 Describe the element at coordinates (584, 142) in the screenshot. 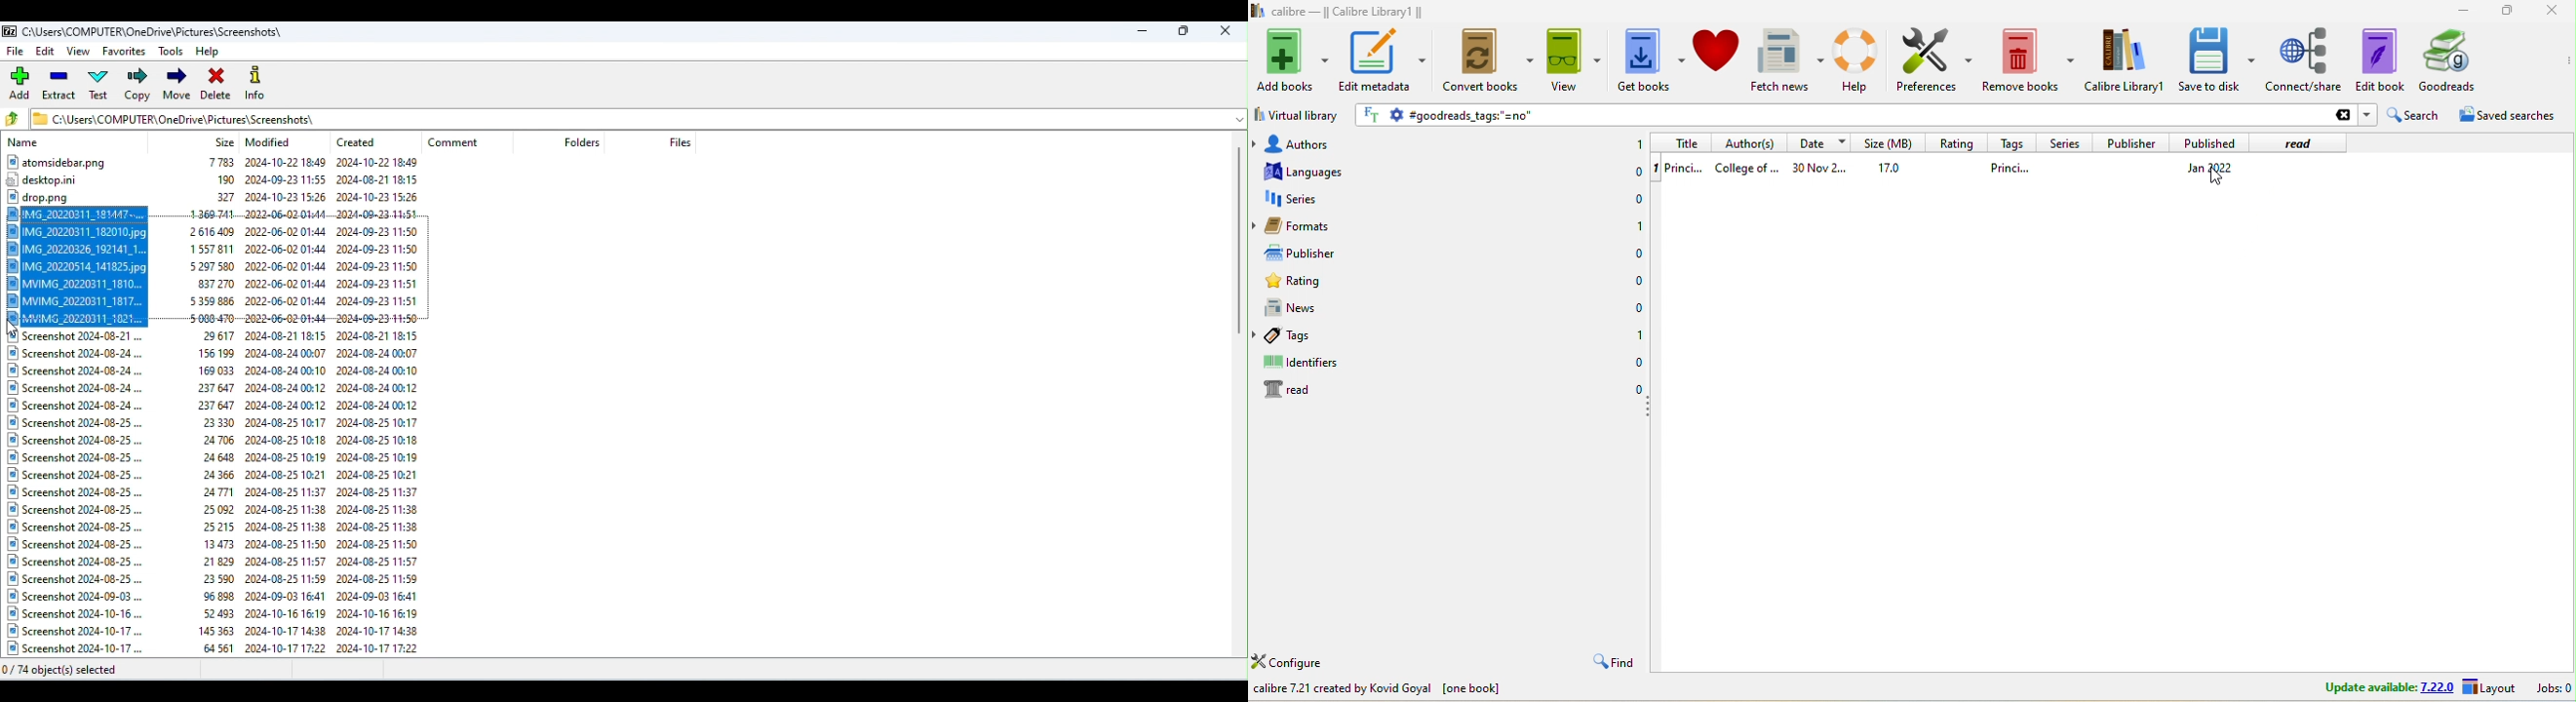

I see `Folders` at that location.